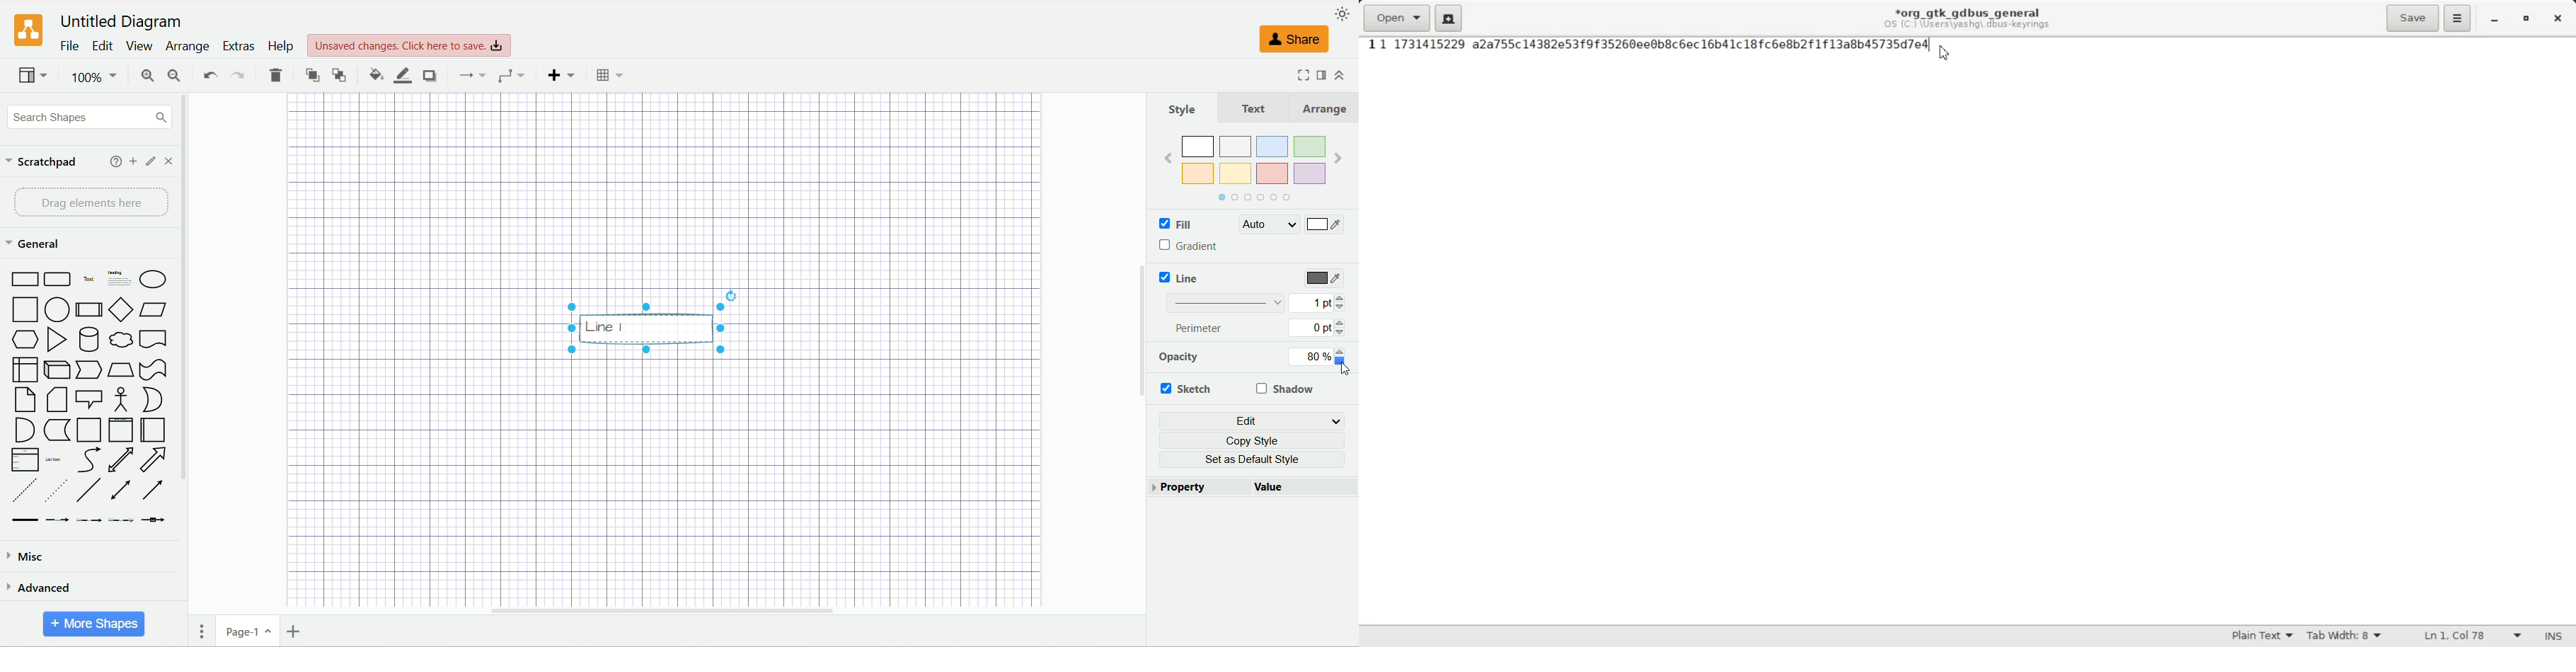  I want to click on Triangle, so click(56, 340).